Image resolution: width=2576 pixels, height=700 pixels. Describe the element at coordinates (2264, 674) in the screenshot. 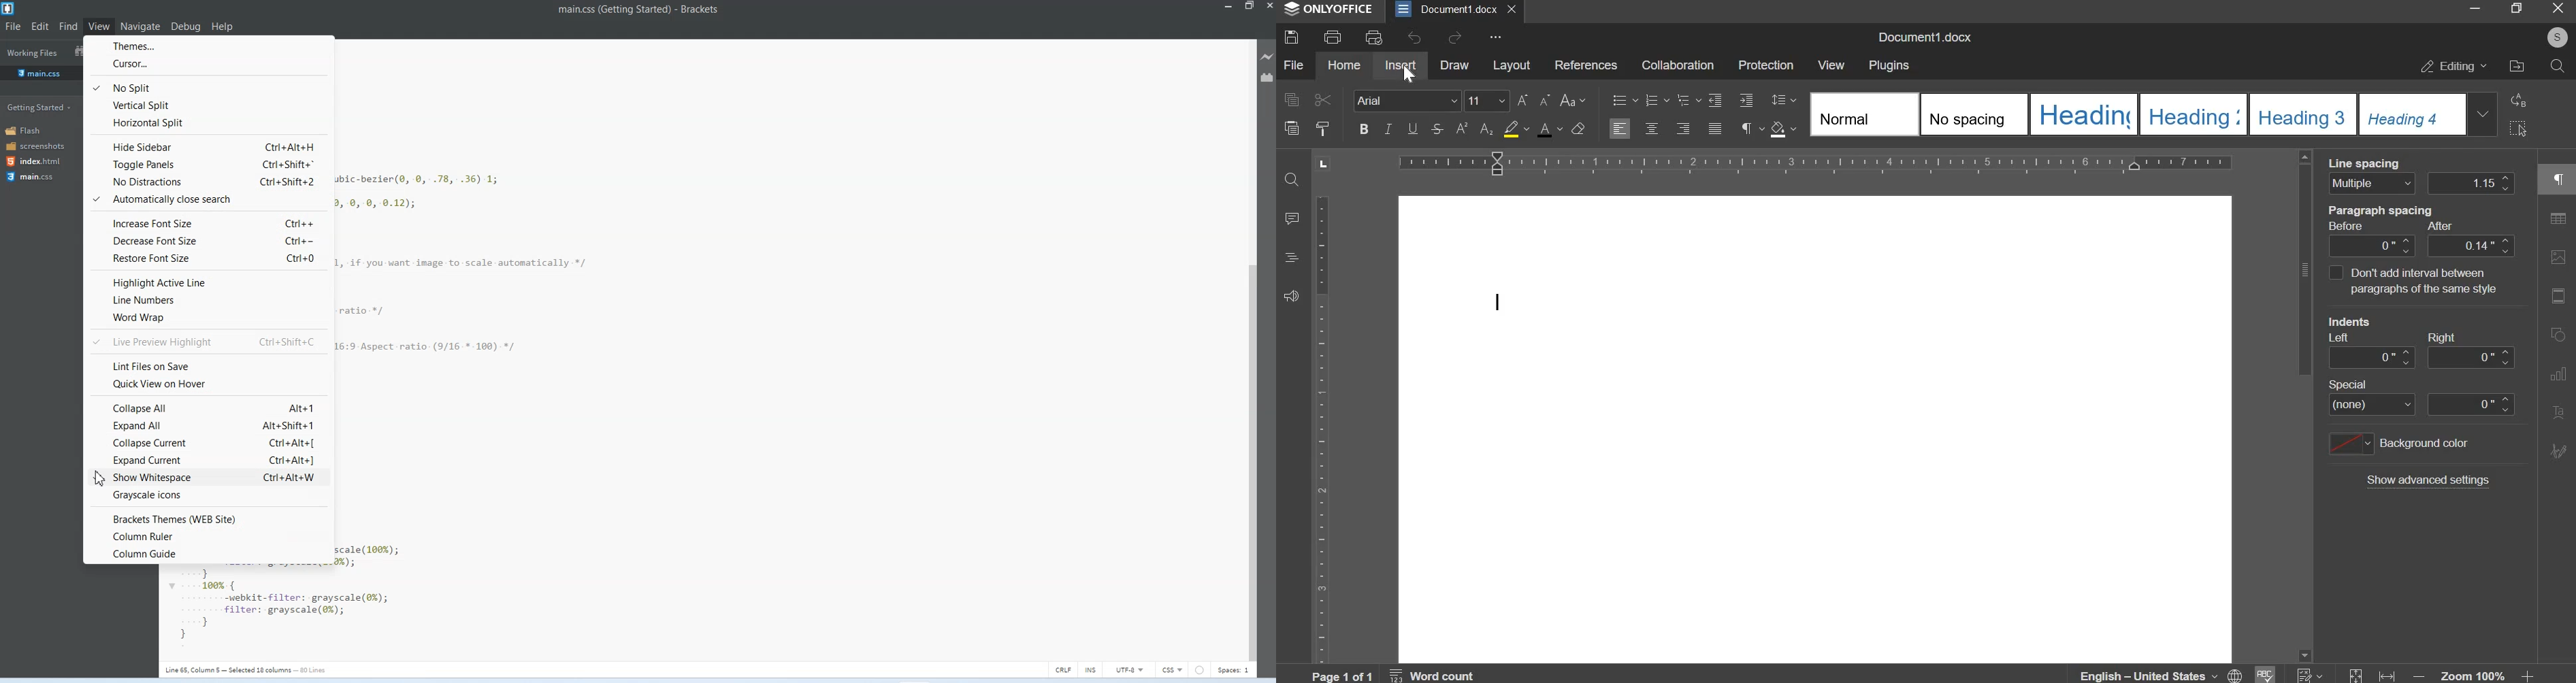

I see `spelling` at that location.